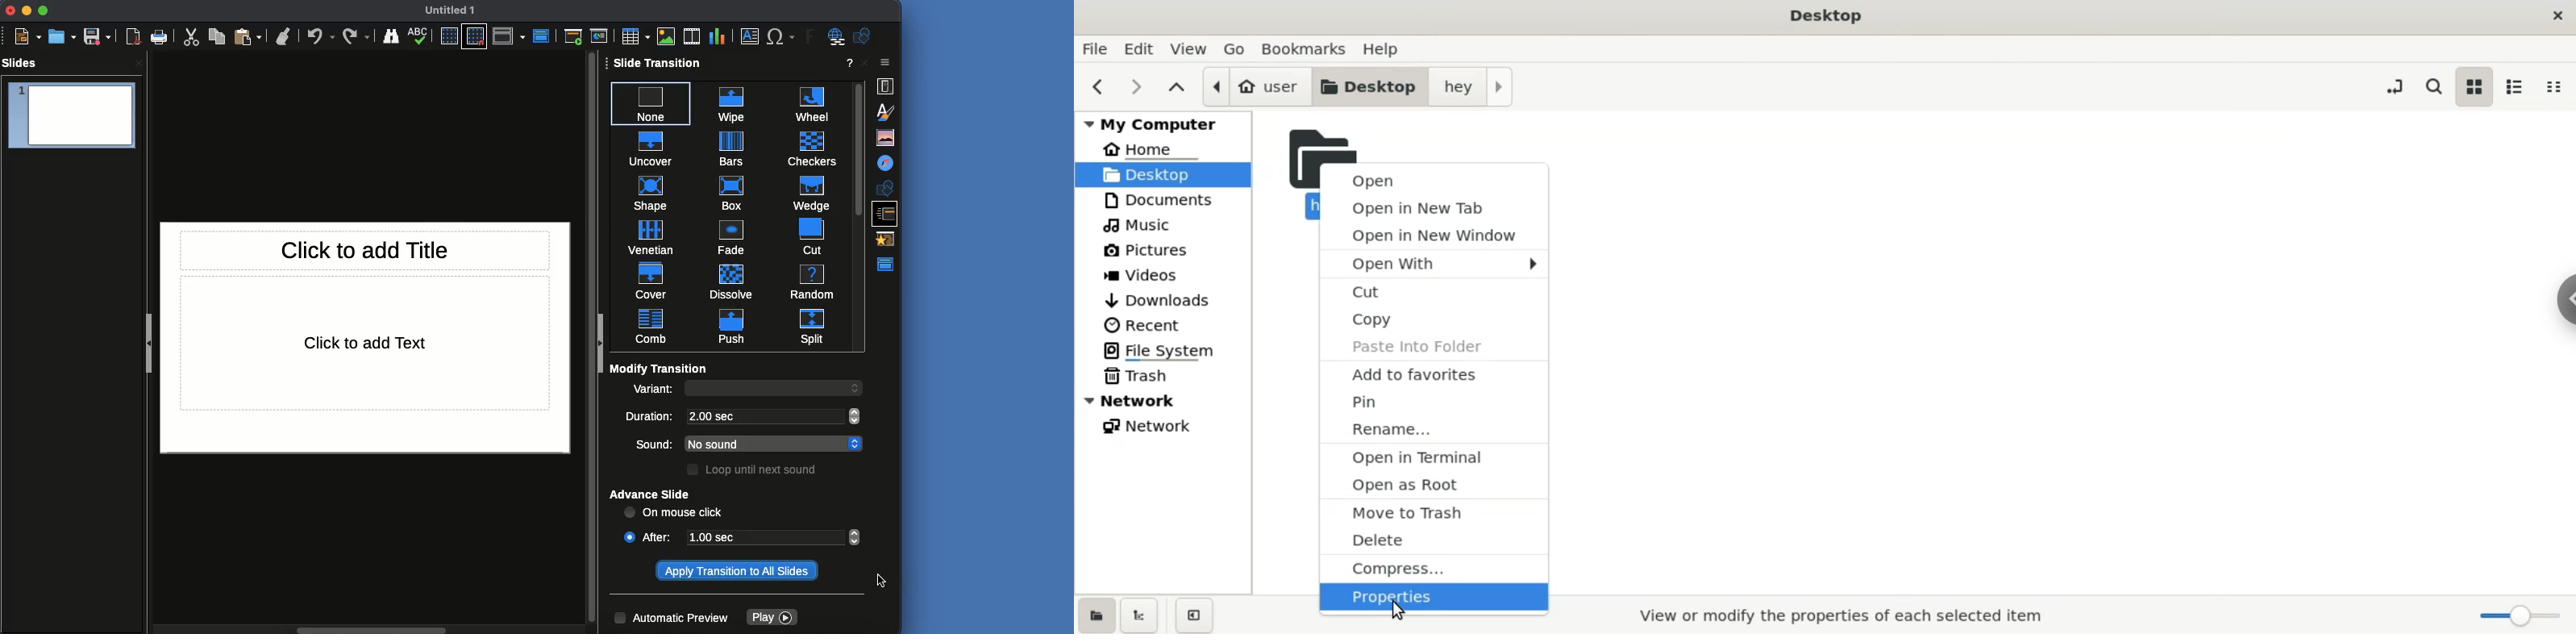 The height and width of the screenshot is (644, 2576). I want to click on 1.00 sec, so click(761, 537).